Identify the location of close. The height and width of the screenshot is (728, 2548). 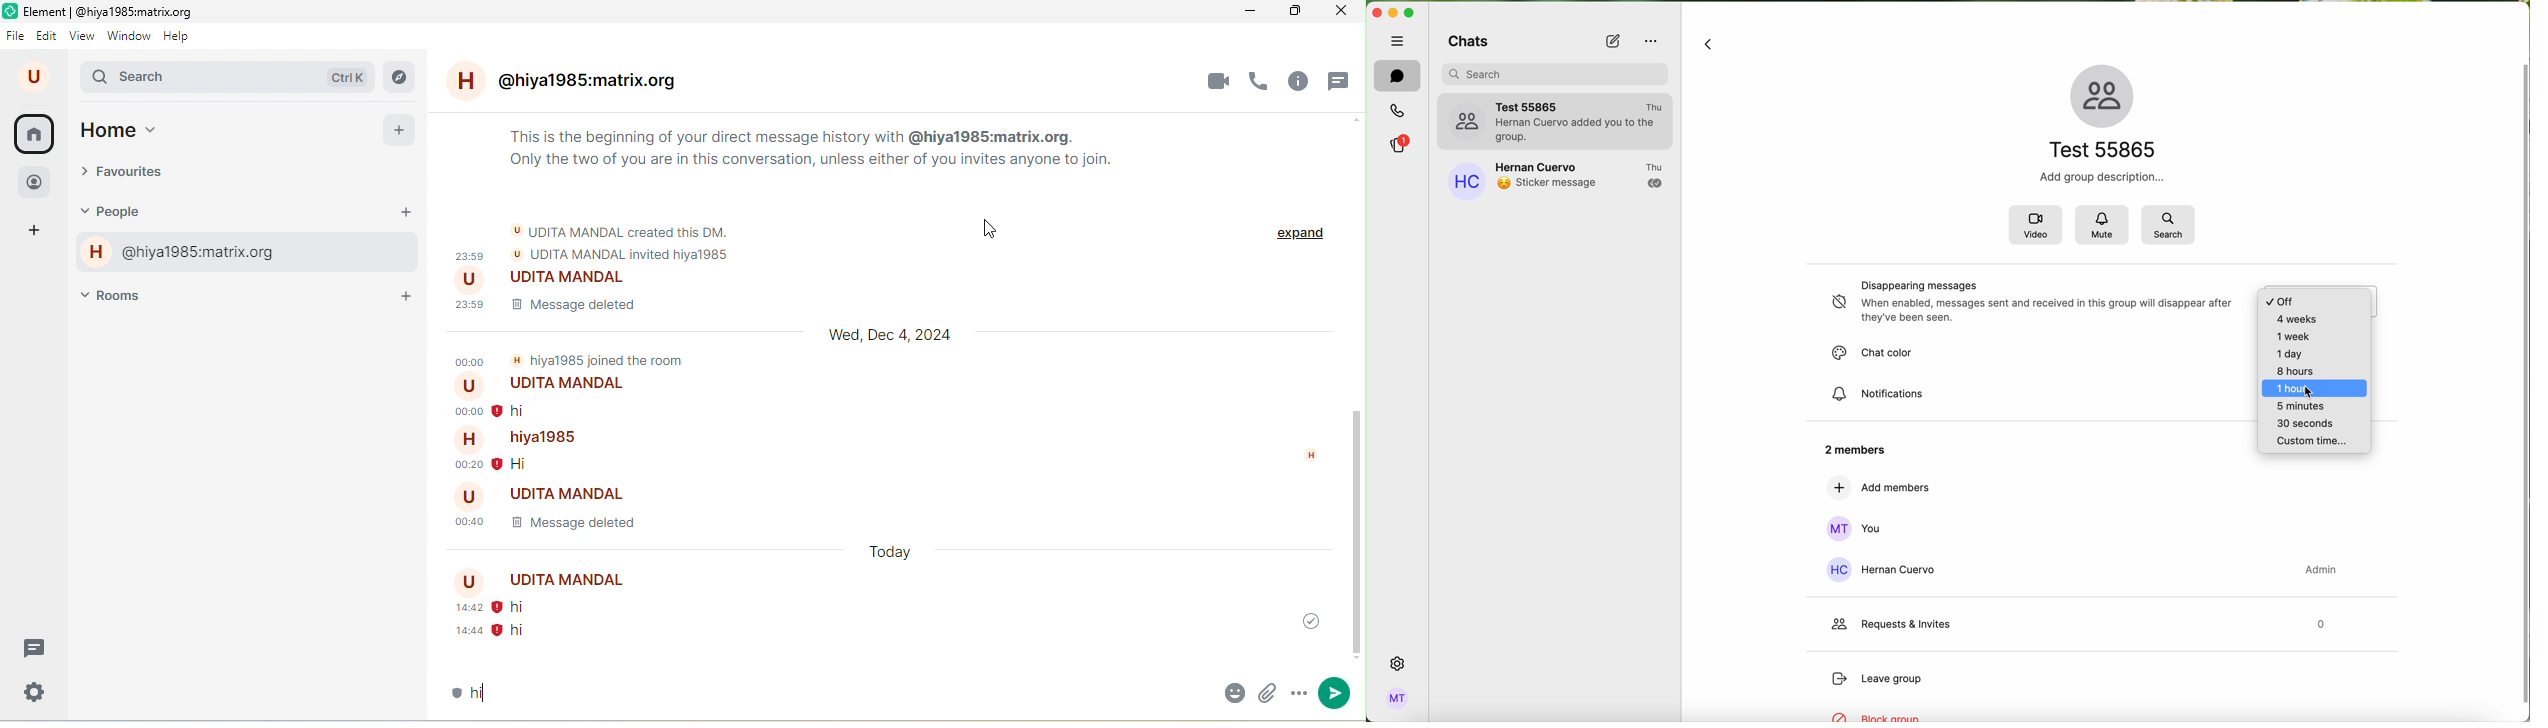
(1341, 13).